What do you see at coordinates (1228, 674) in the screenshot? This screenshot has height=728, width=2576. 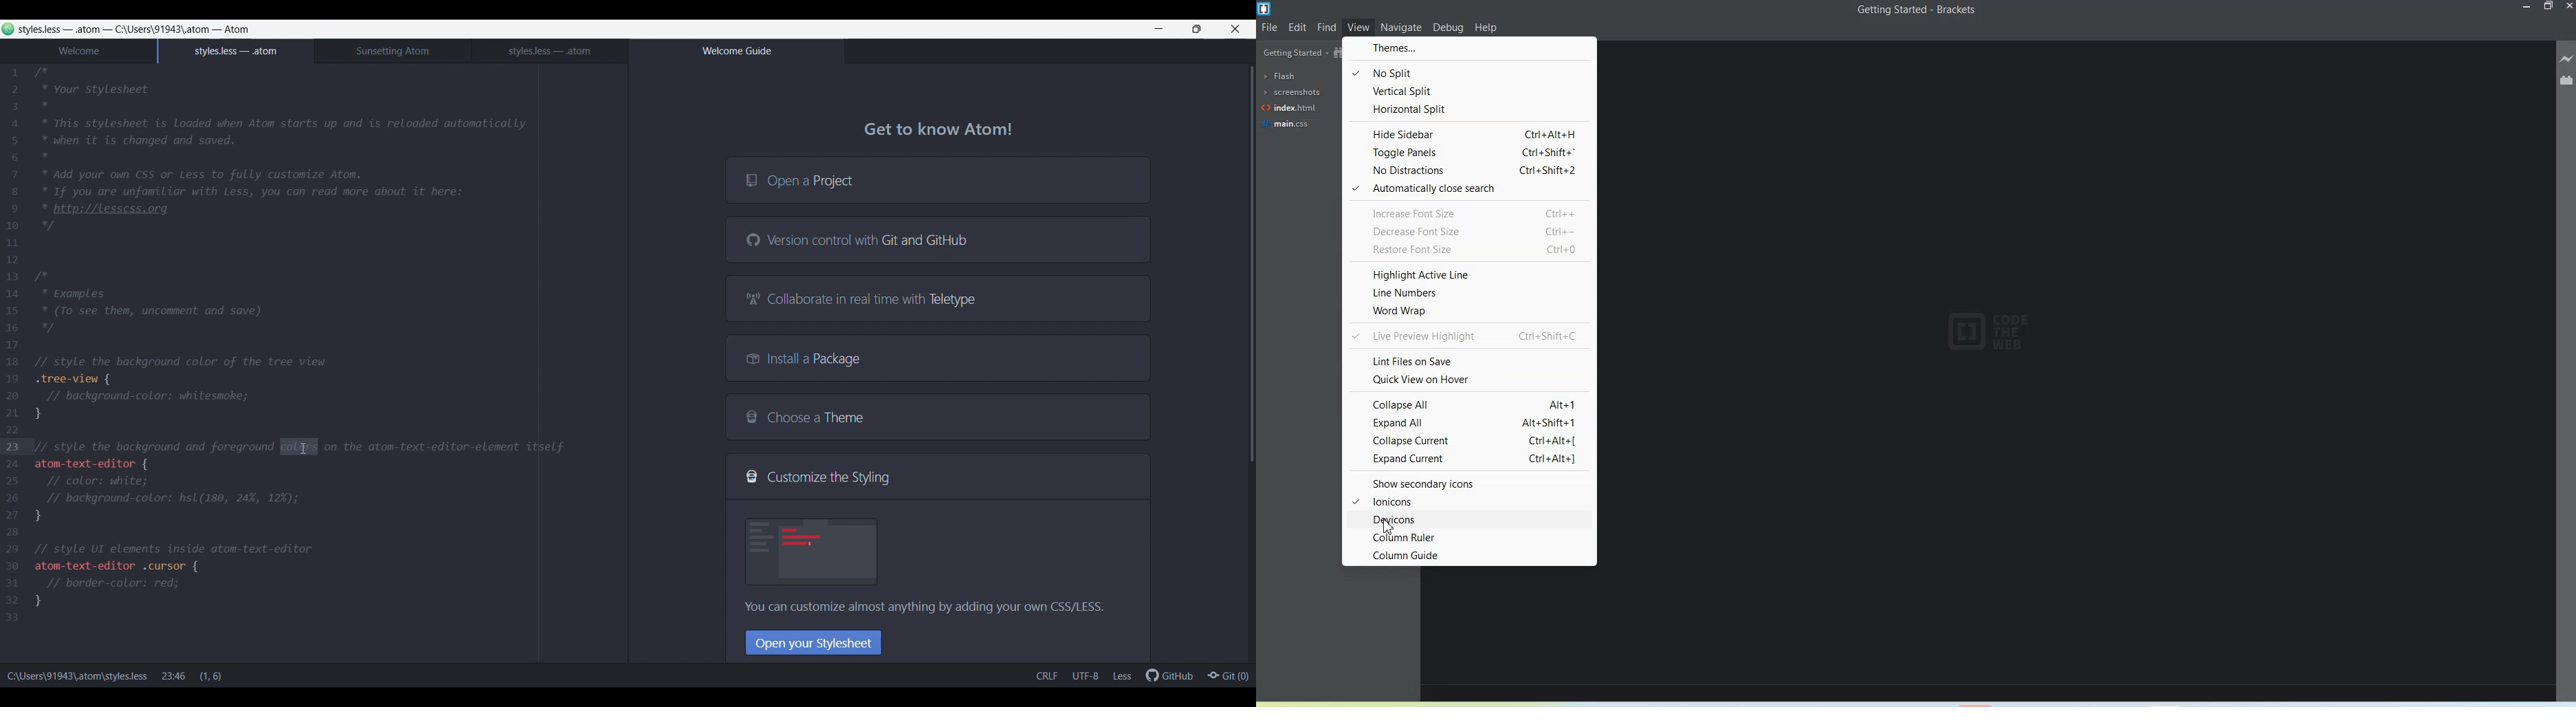 I see `Git` at bounding box center [1228, 674].